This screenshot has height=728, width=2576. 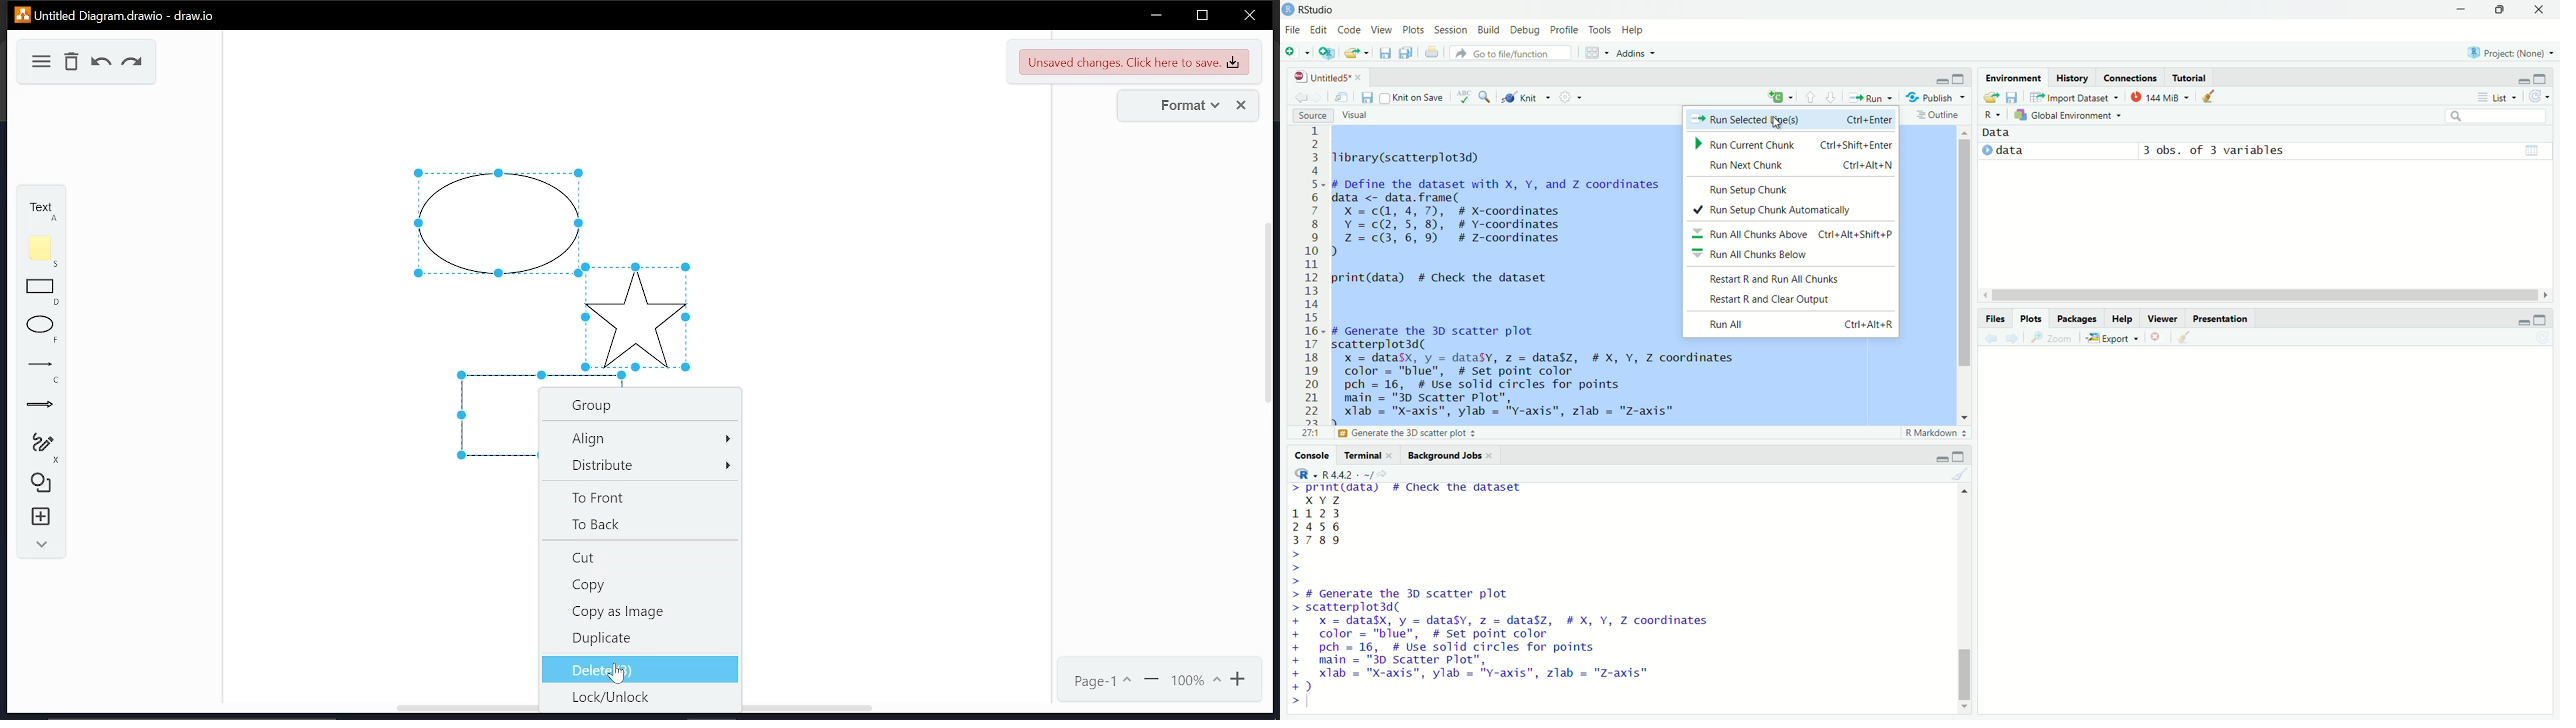 What do you see at coordinates (2536, 148) in the screenshot?
I see `data table` at bounding box center [2536, 148].